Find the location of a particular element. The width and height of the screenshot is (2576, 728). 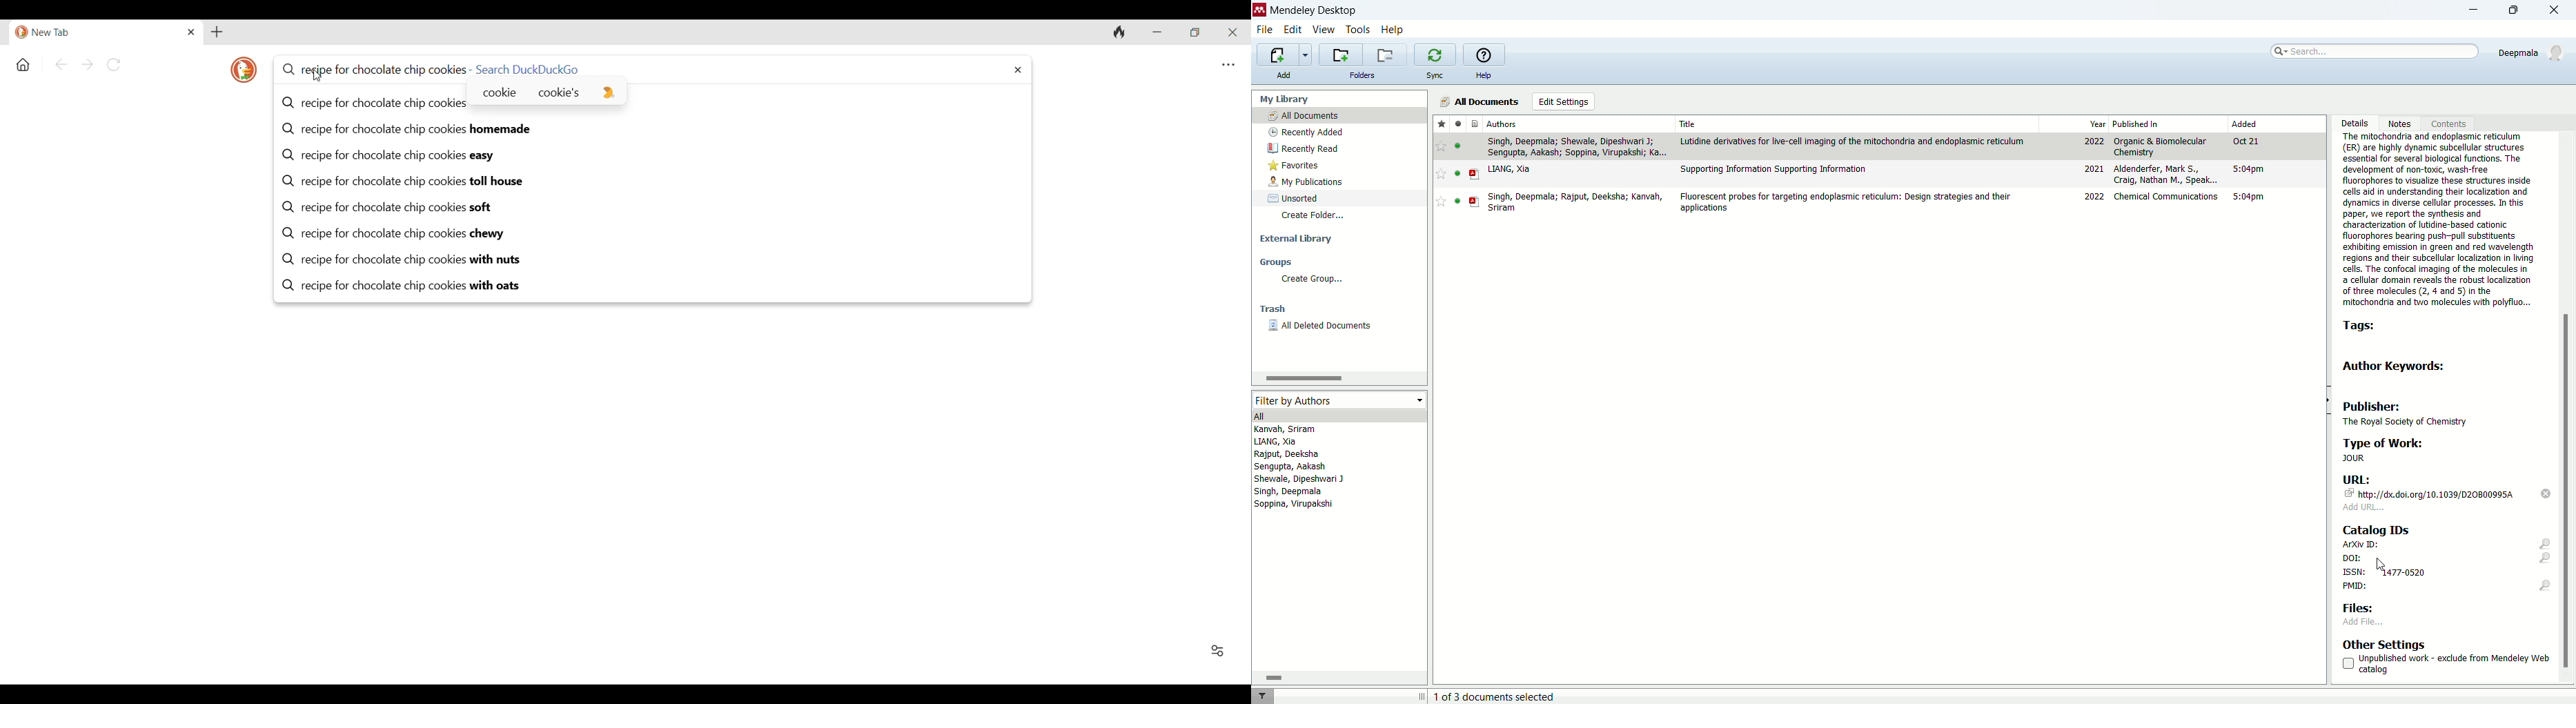

filter is located at coordinates (1262, 696).